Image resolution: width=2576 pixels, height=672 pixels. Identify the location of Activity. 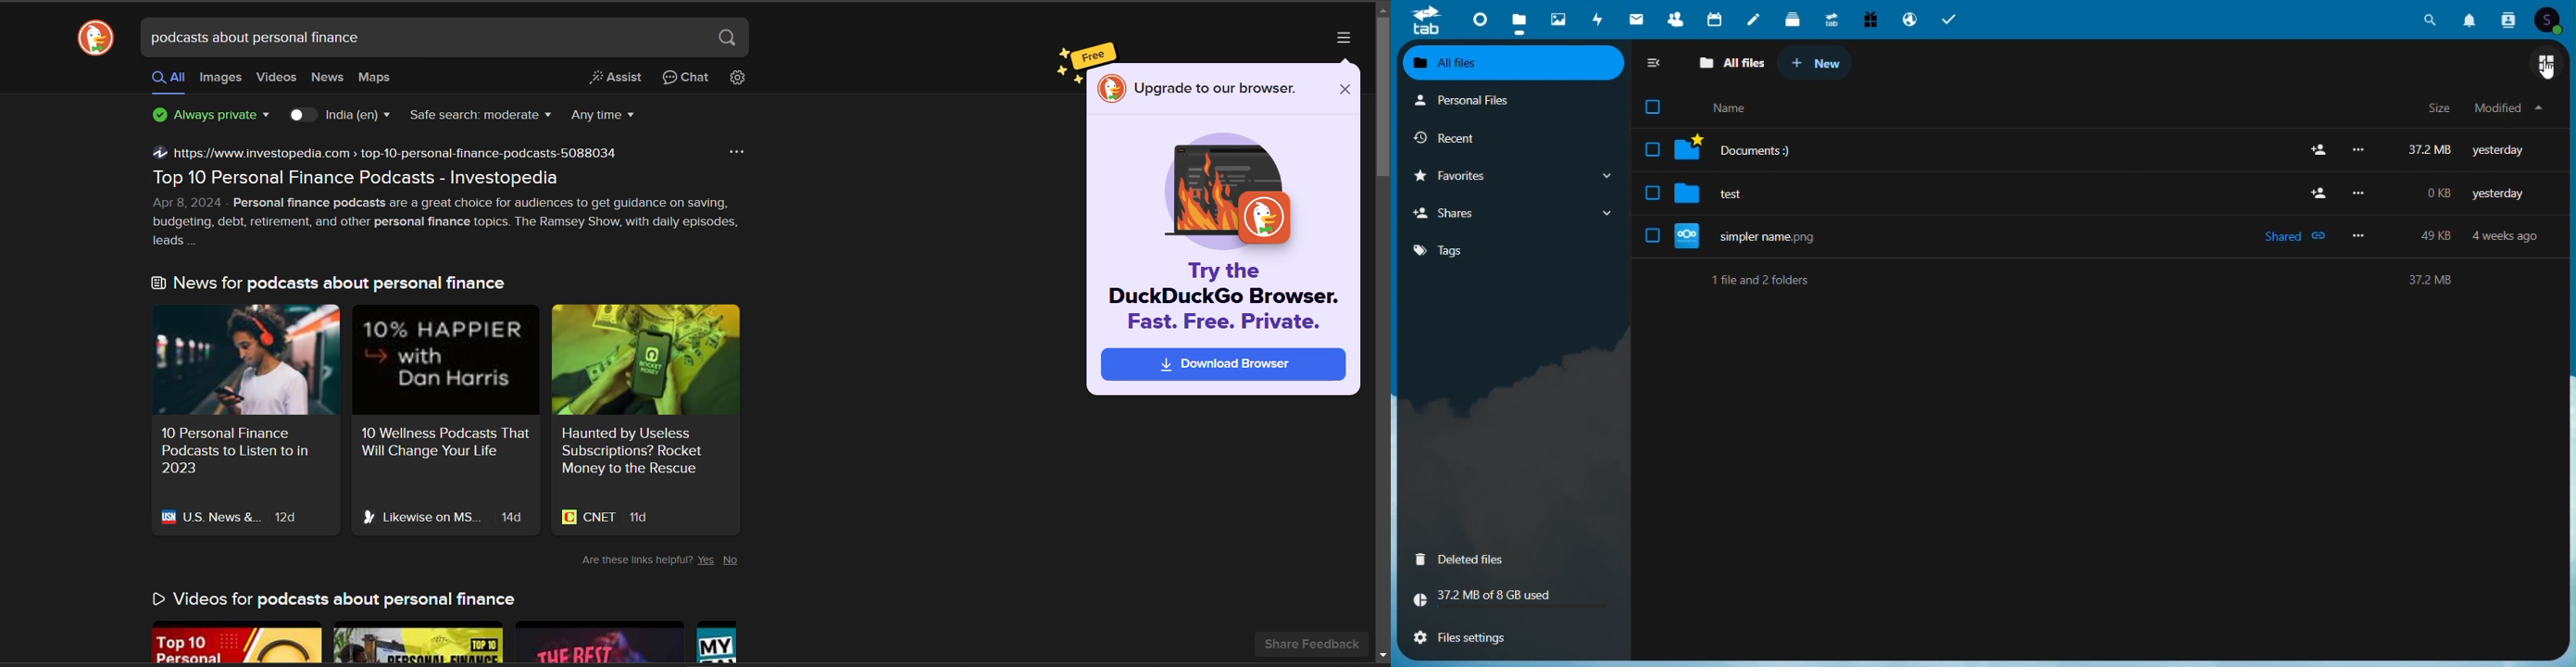
(1597, 19).